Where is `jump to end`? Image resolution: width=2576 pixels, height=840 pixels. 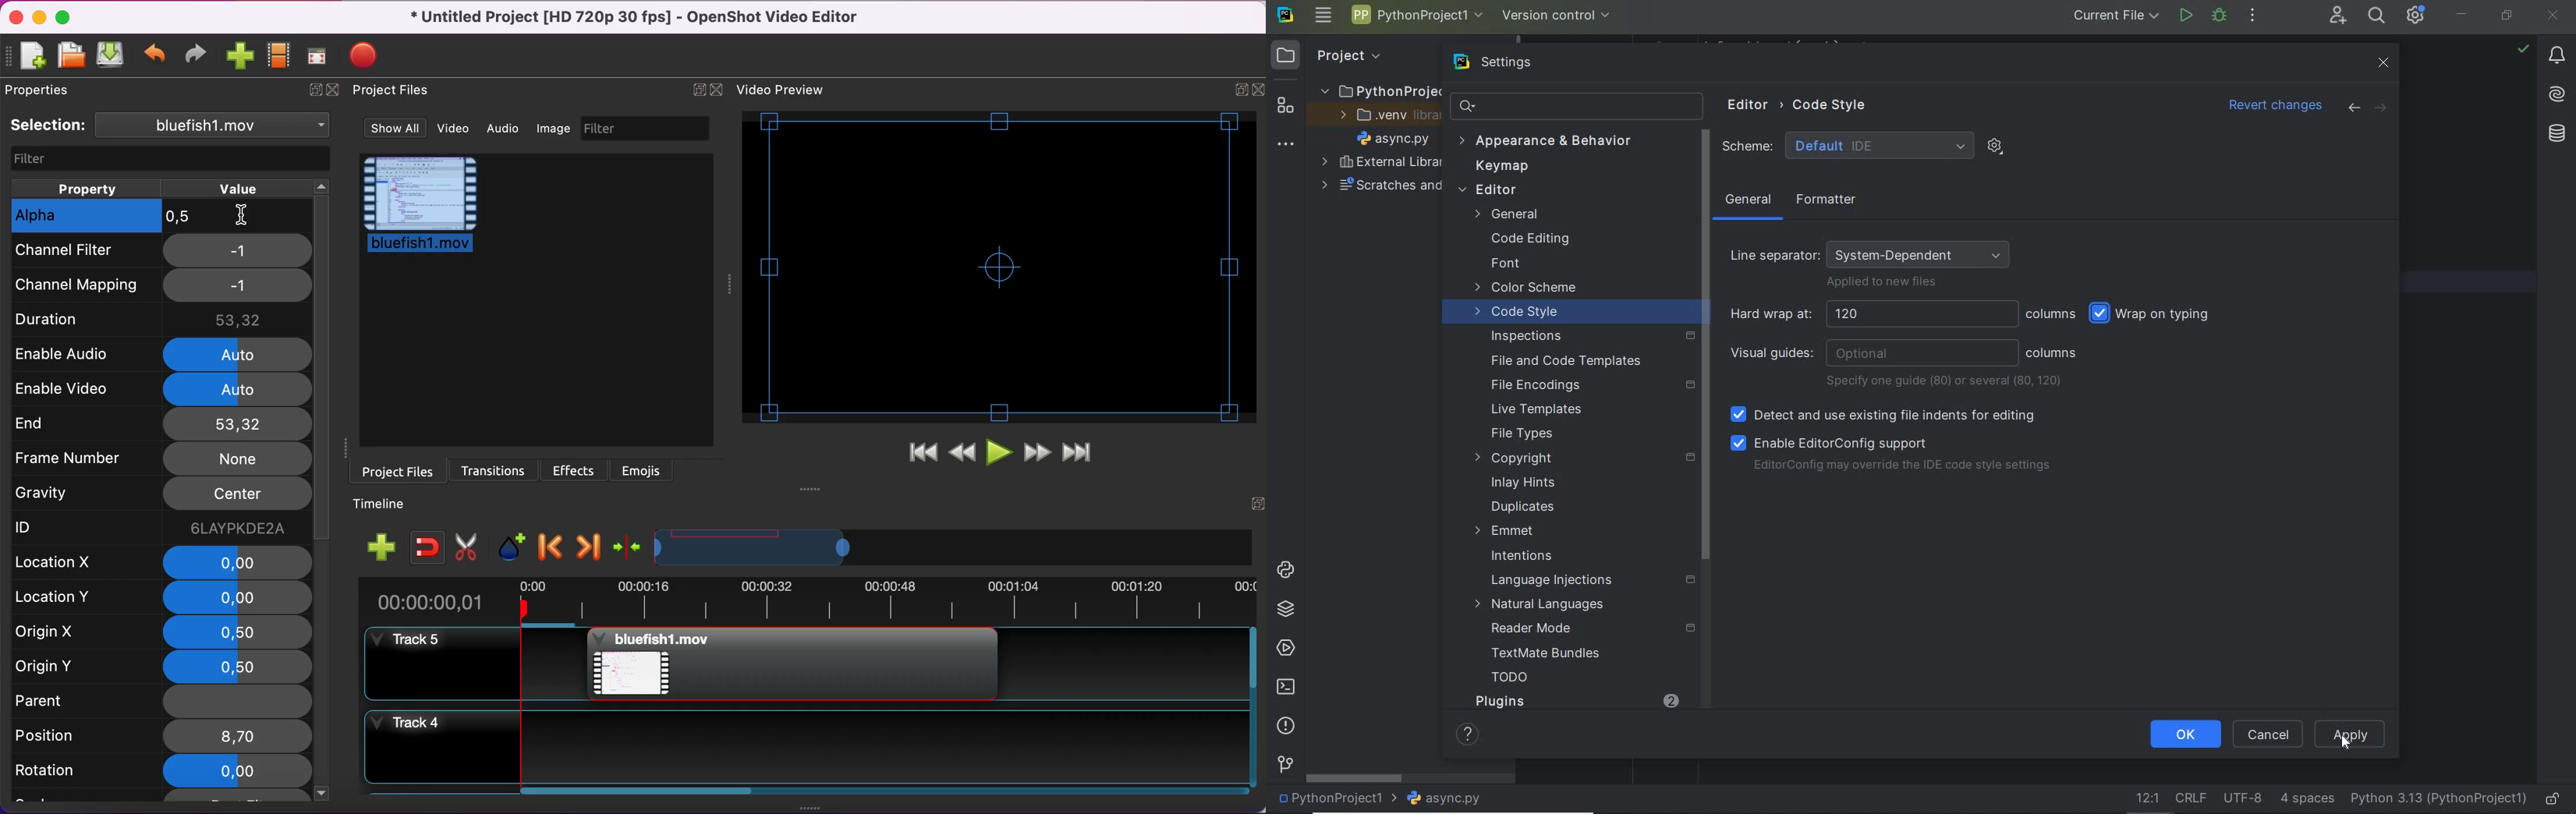
jump to end is located at coordinates (1087, 452).